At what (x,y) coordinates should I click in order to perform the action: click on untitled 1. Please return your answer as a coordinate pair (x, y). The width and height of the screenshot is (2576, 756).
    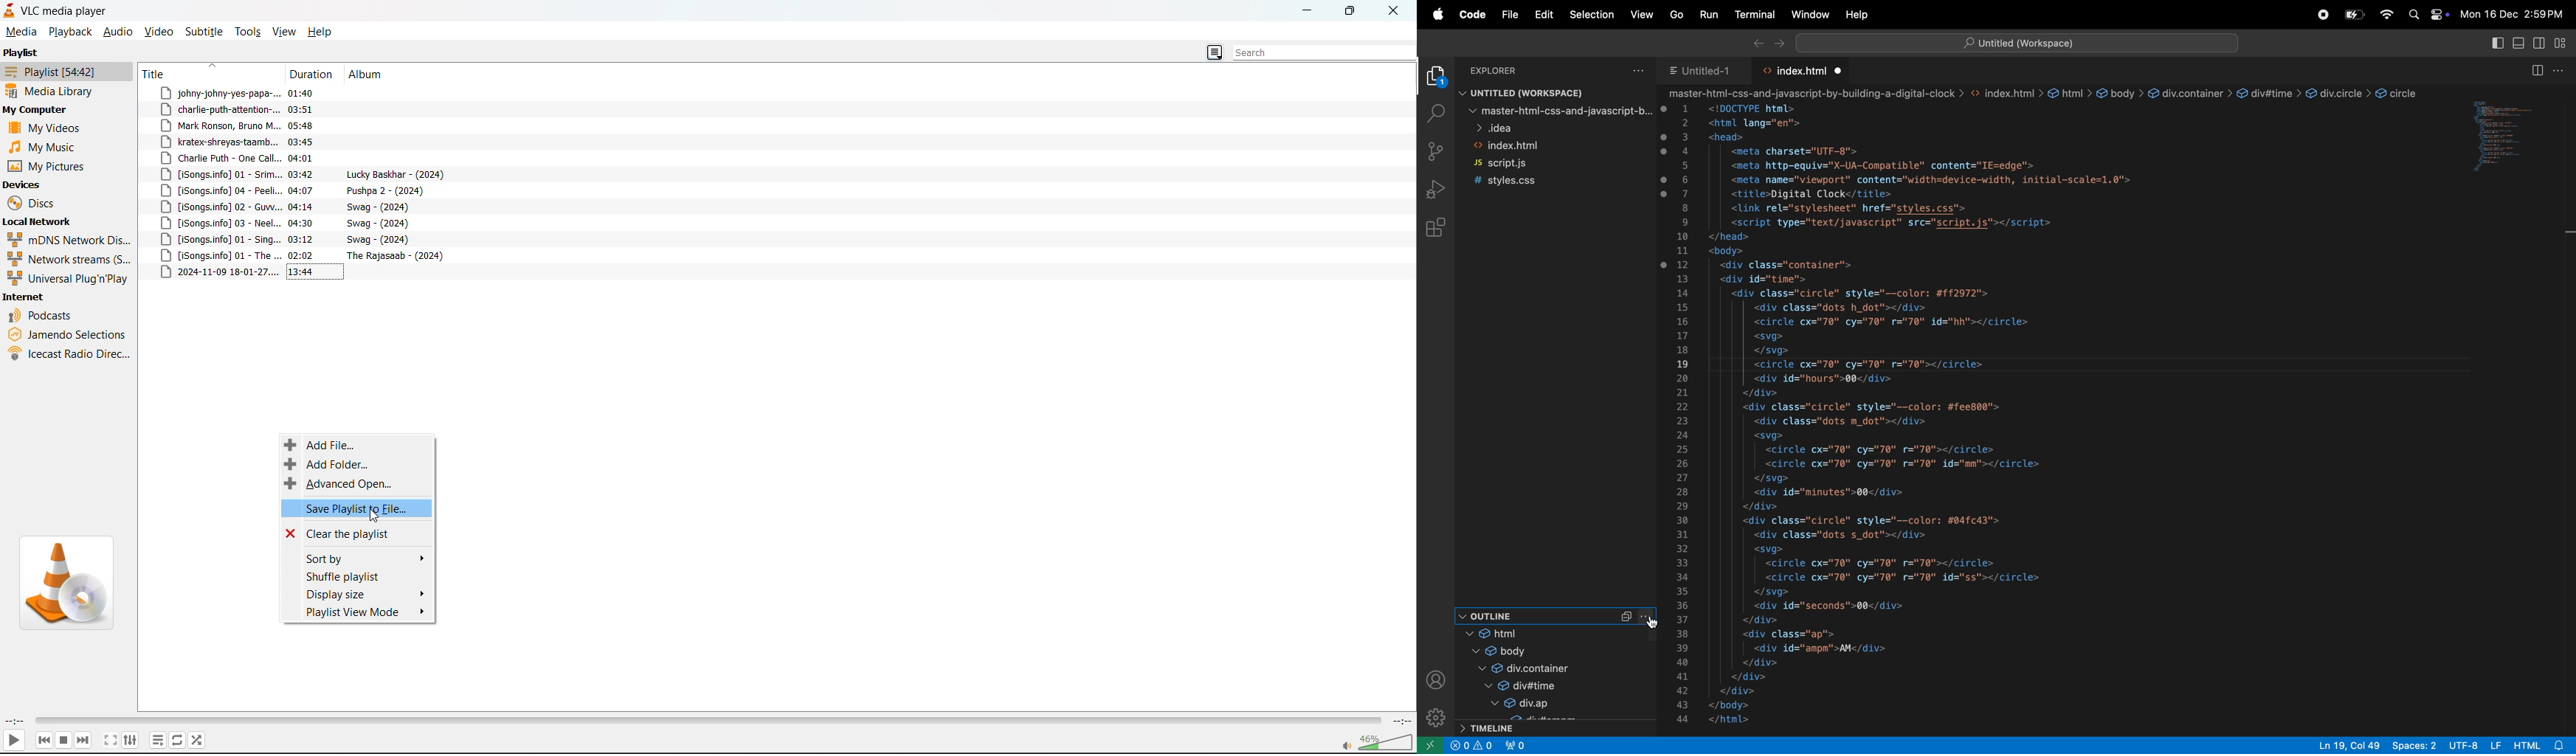
    Looking at the image, I should click on (1701, 69).